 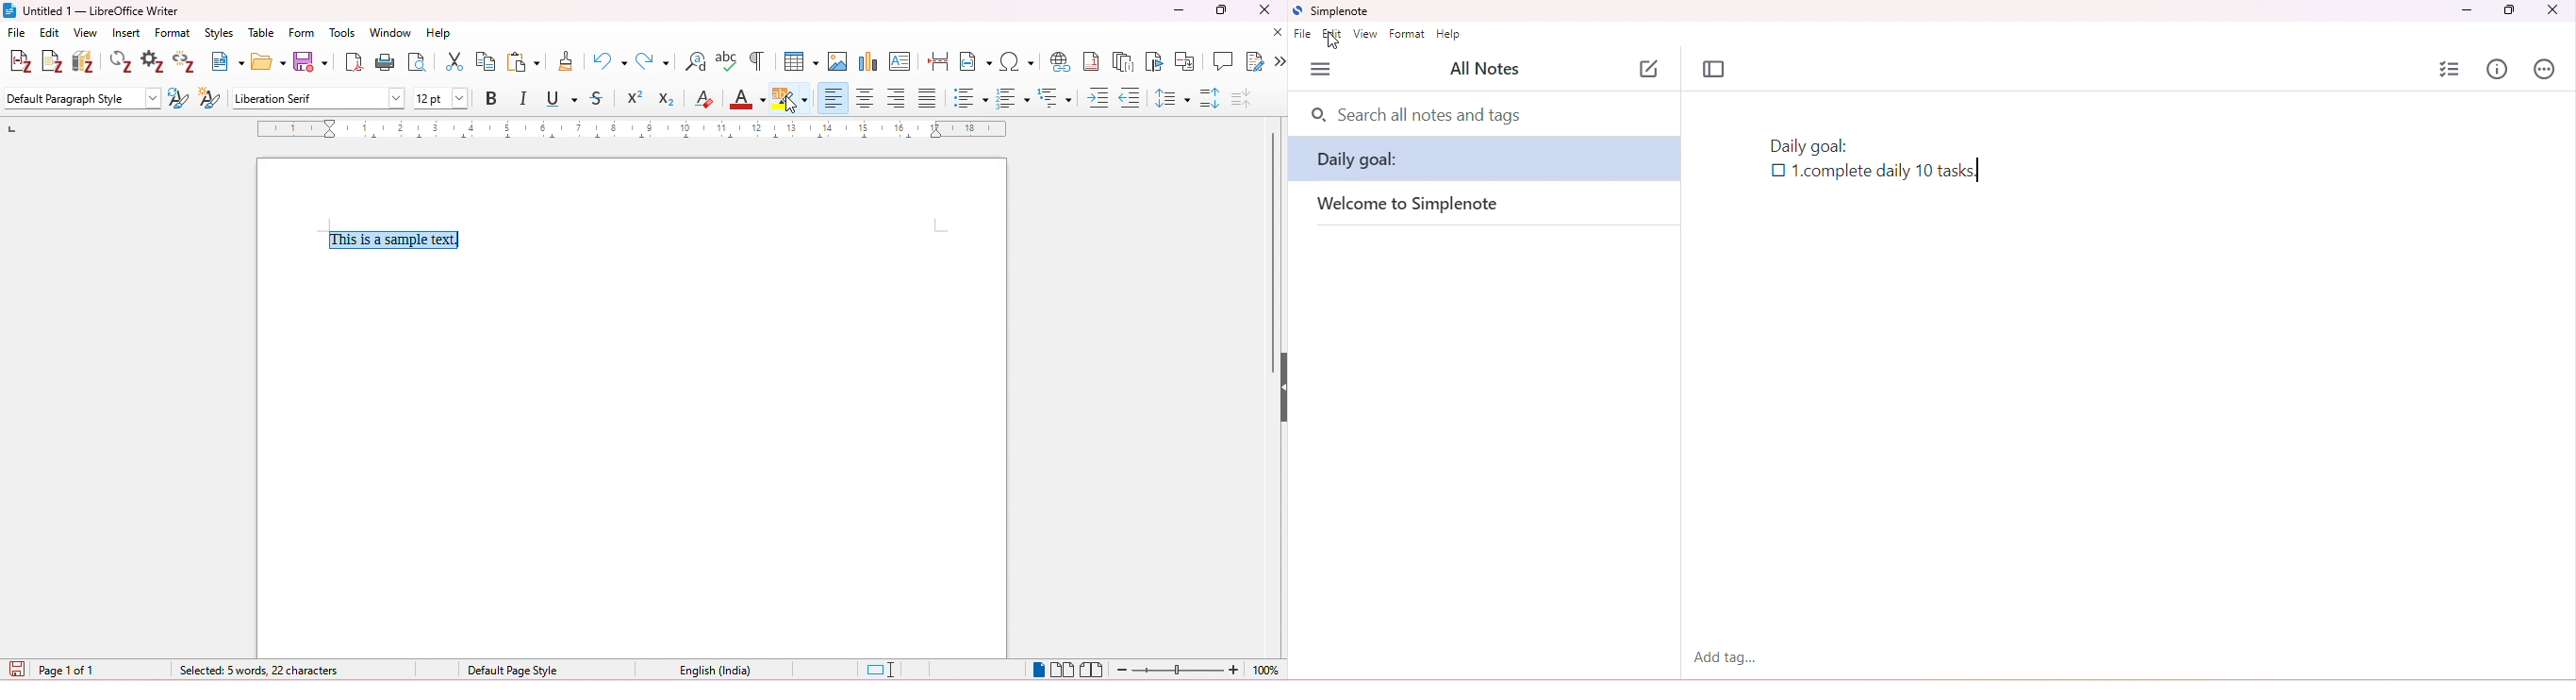 I want to click on paste, so click(x=524, y=60).